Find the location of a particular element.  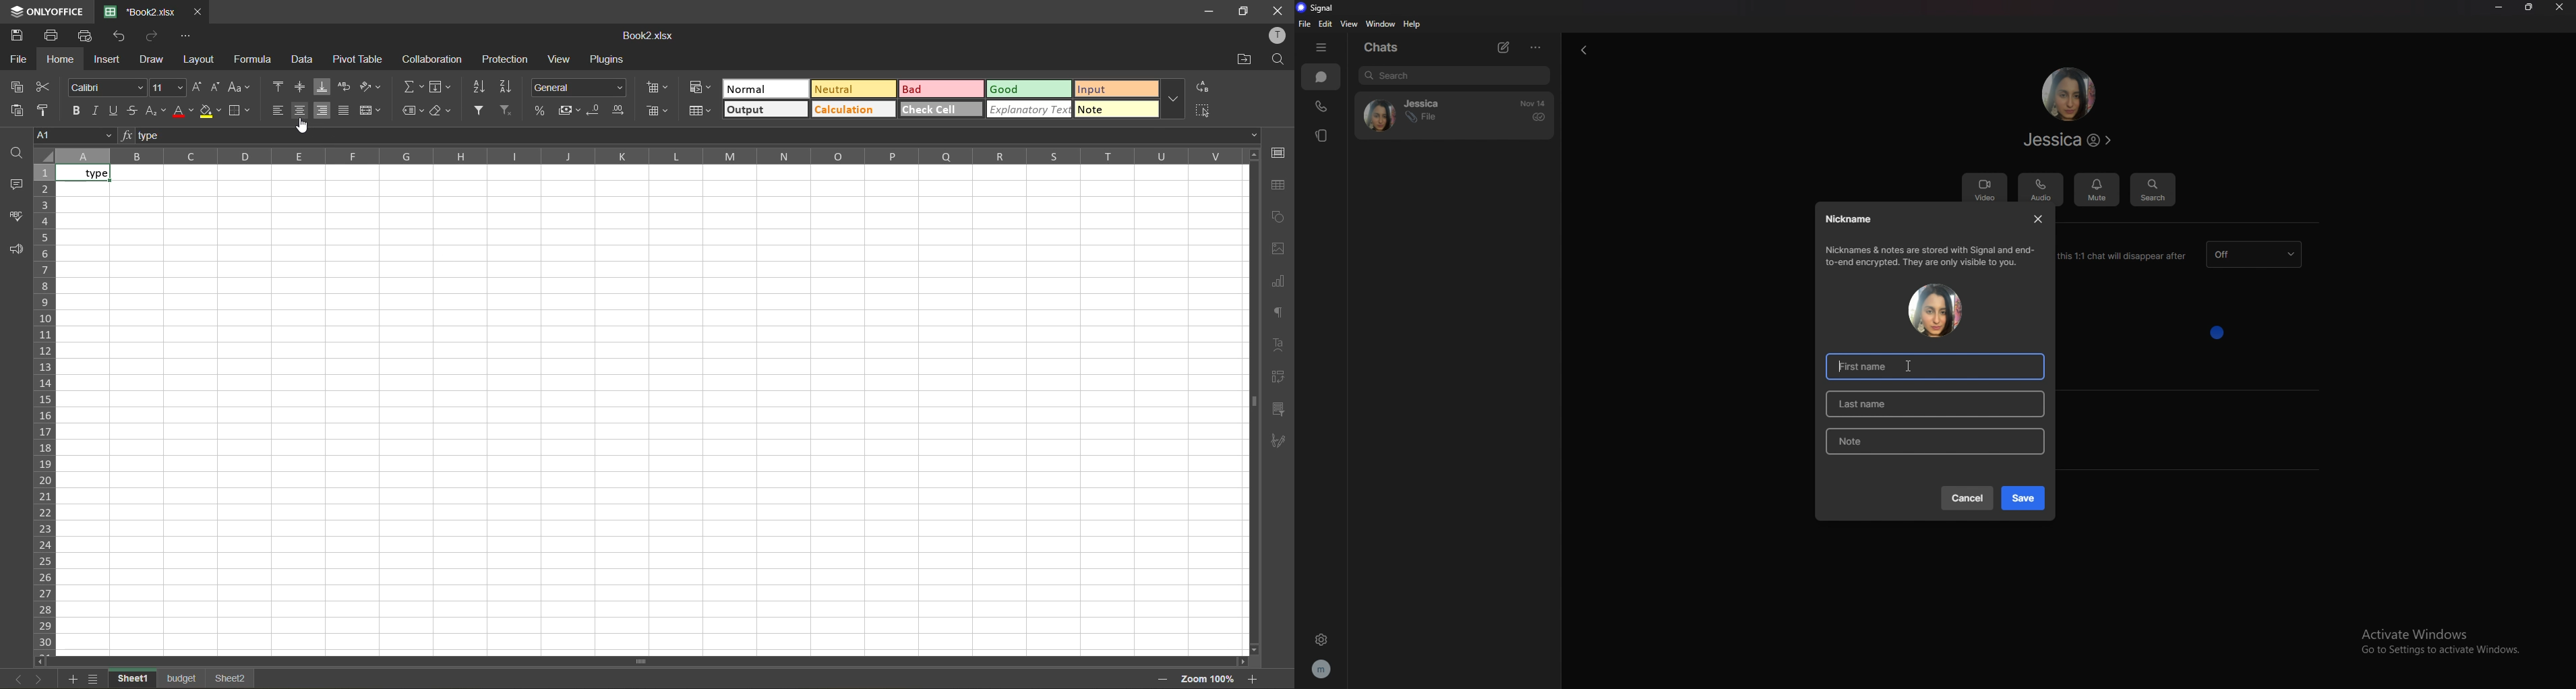

note is located at coordinates (1116, 110).